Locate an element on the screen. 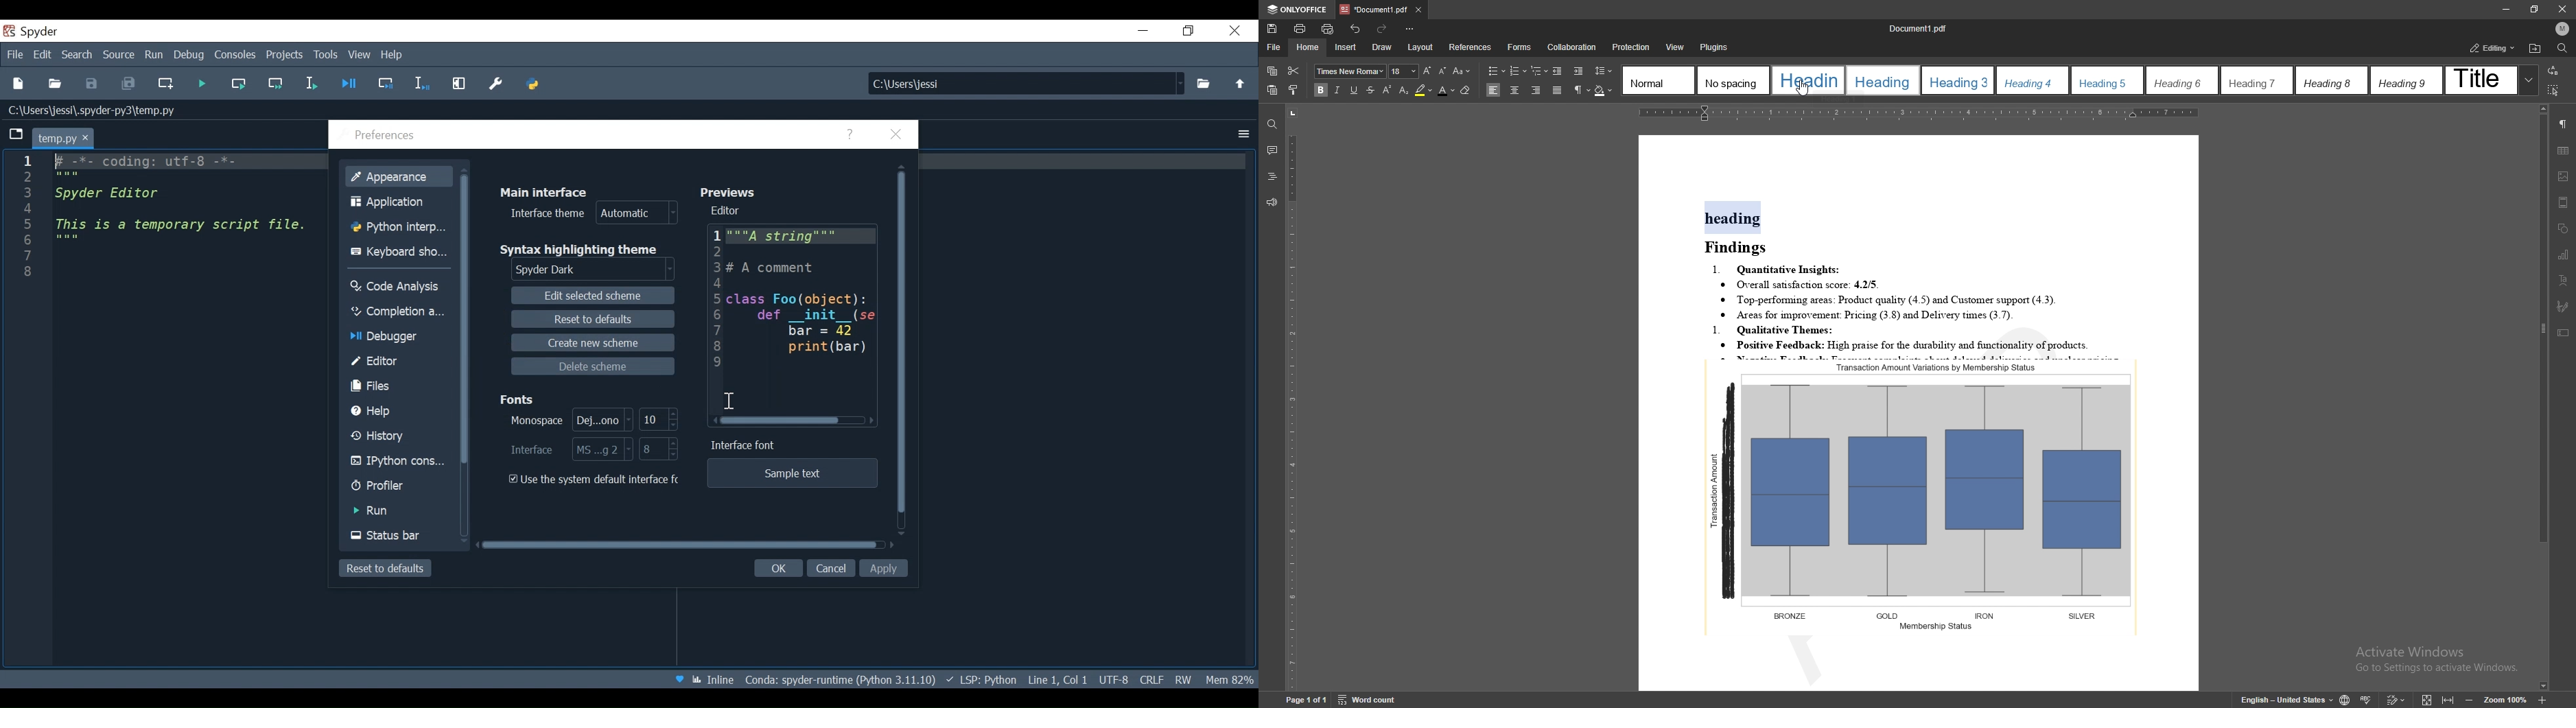 Image resolution: width=2576 pixels, height=728 pixels. Preference is located at coordinates (494, 85).